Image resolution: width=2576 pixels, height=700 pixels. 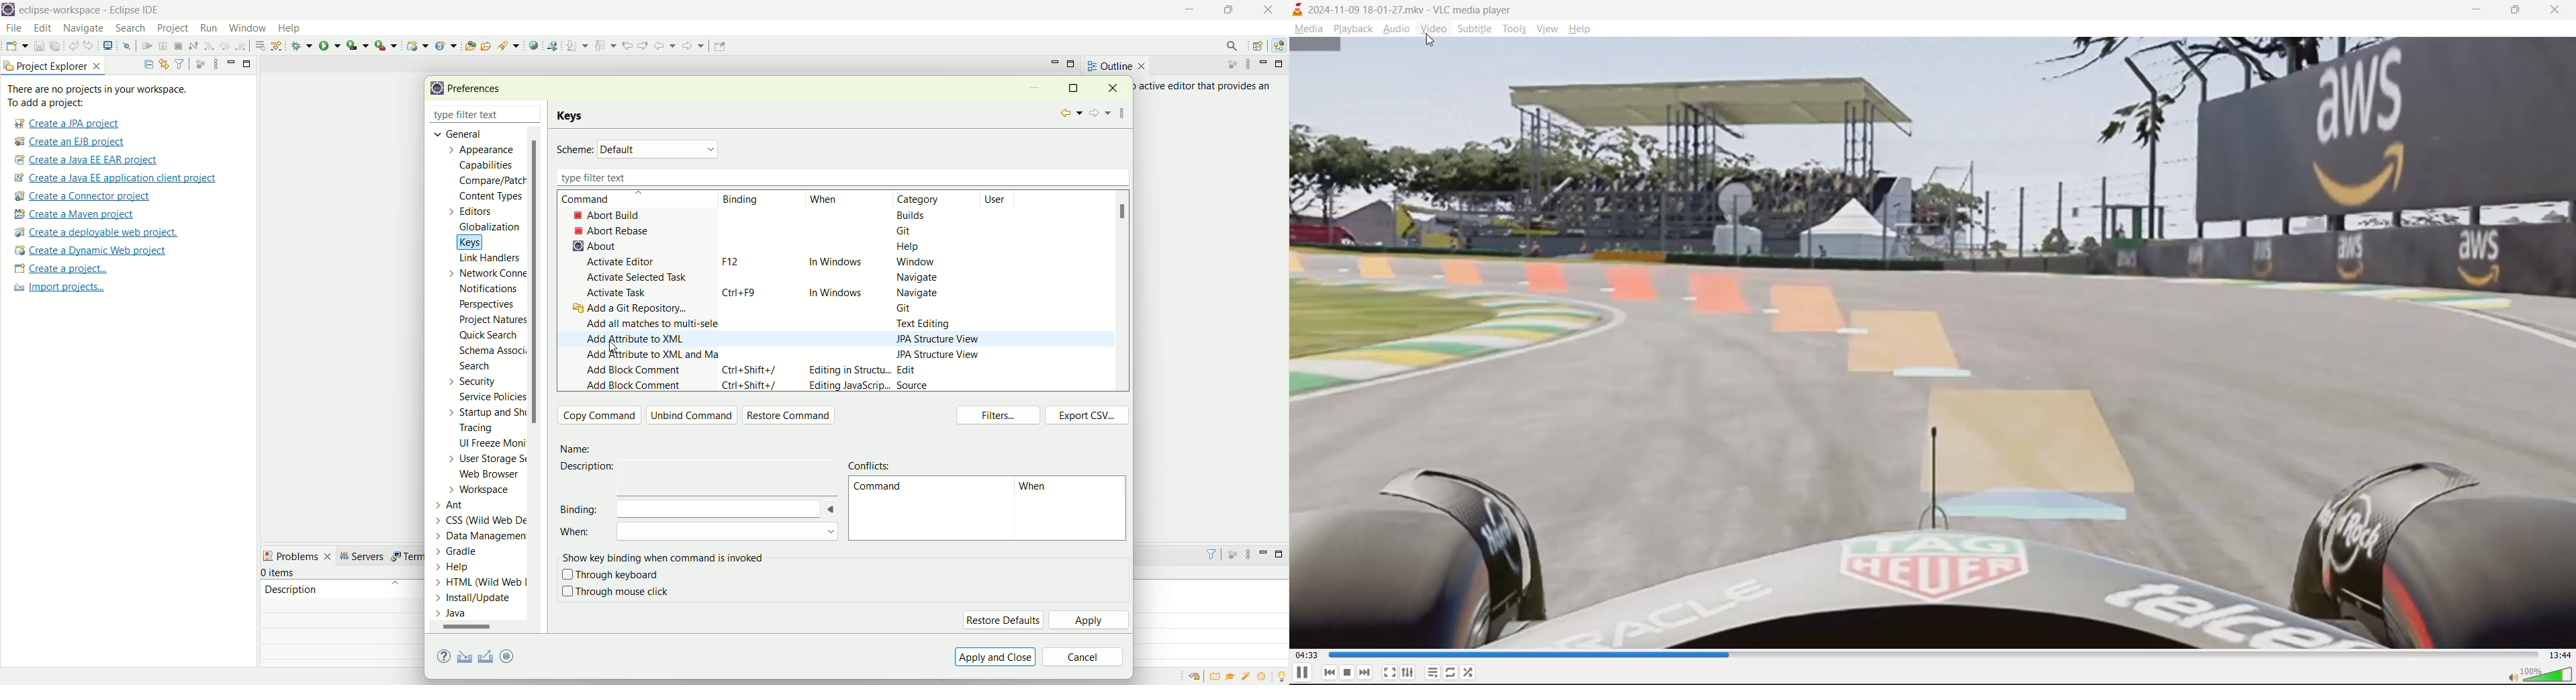 I want to click on search, so click(x=130, y=29).